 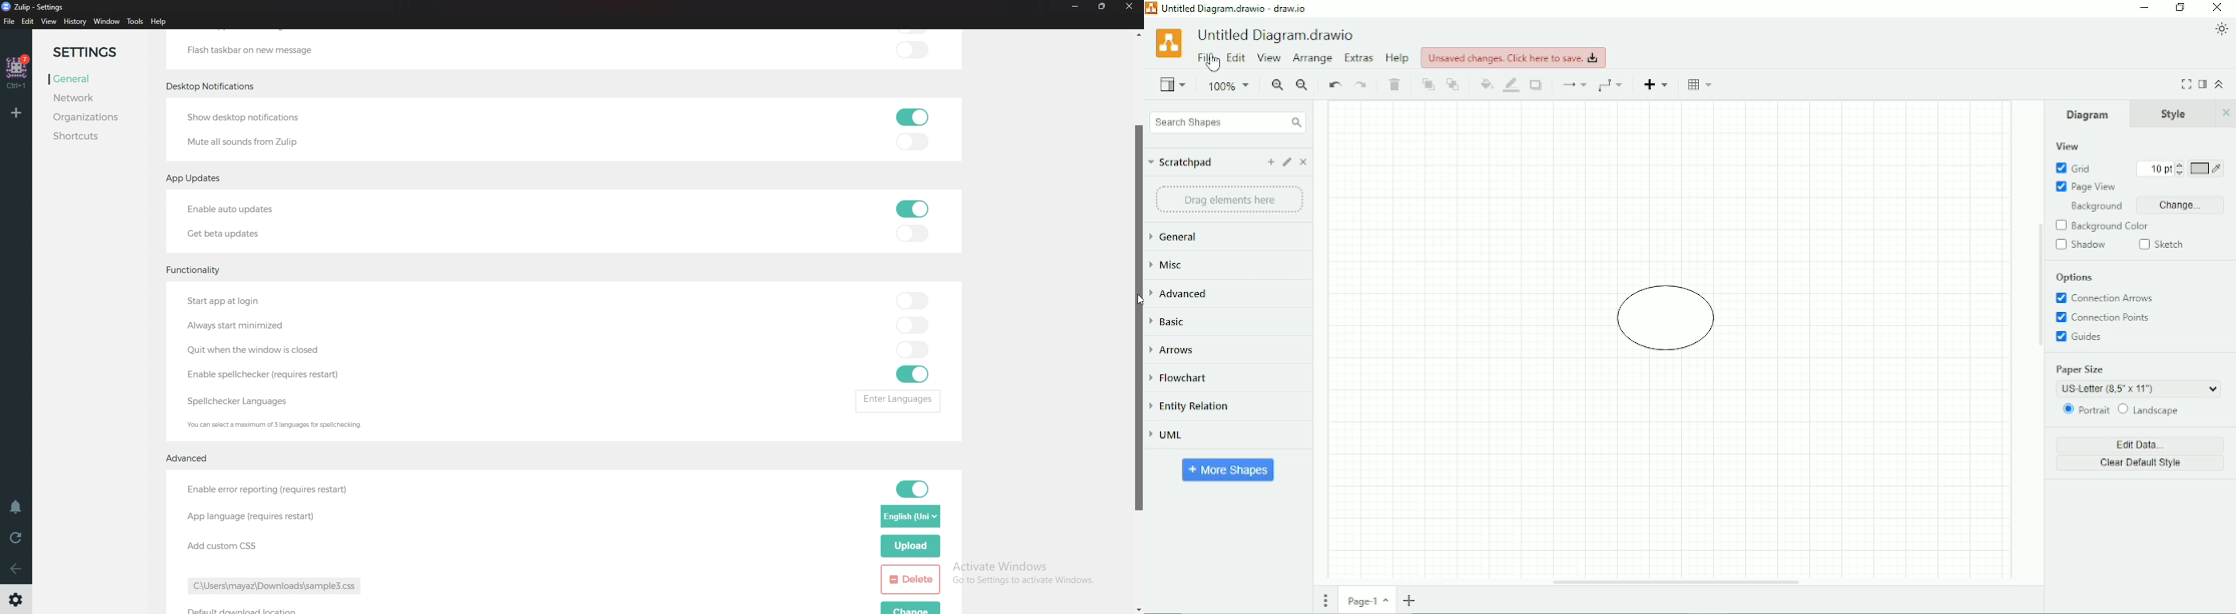 What do you see at coordinates (1226, 122) in the screenshot?
I see `Search Shapes` at bounding box center [1226, 122].